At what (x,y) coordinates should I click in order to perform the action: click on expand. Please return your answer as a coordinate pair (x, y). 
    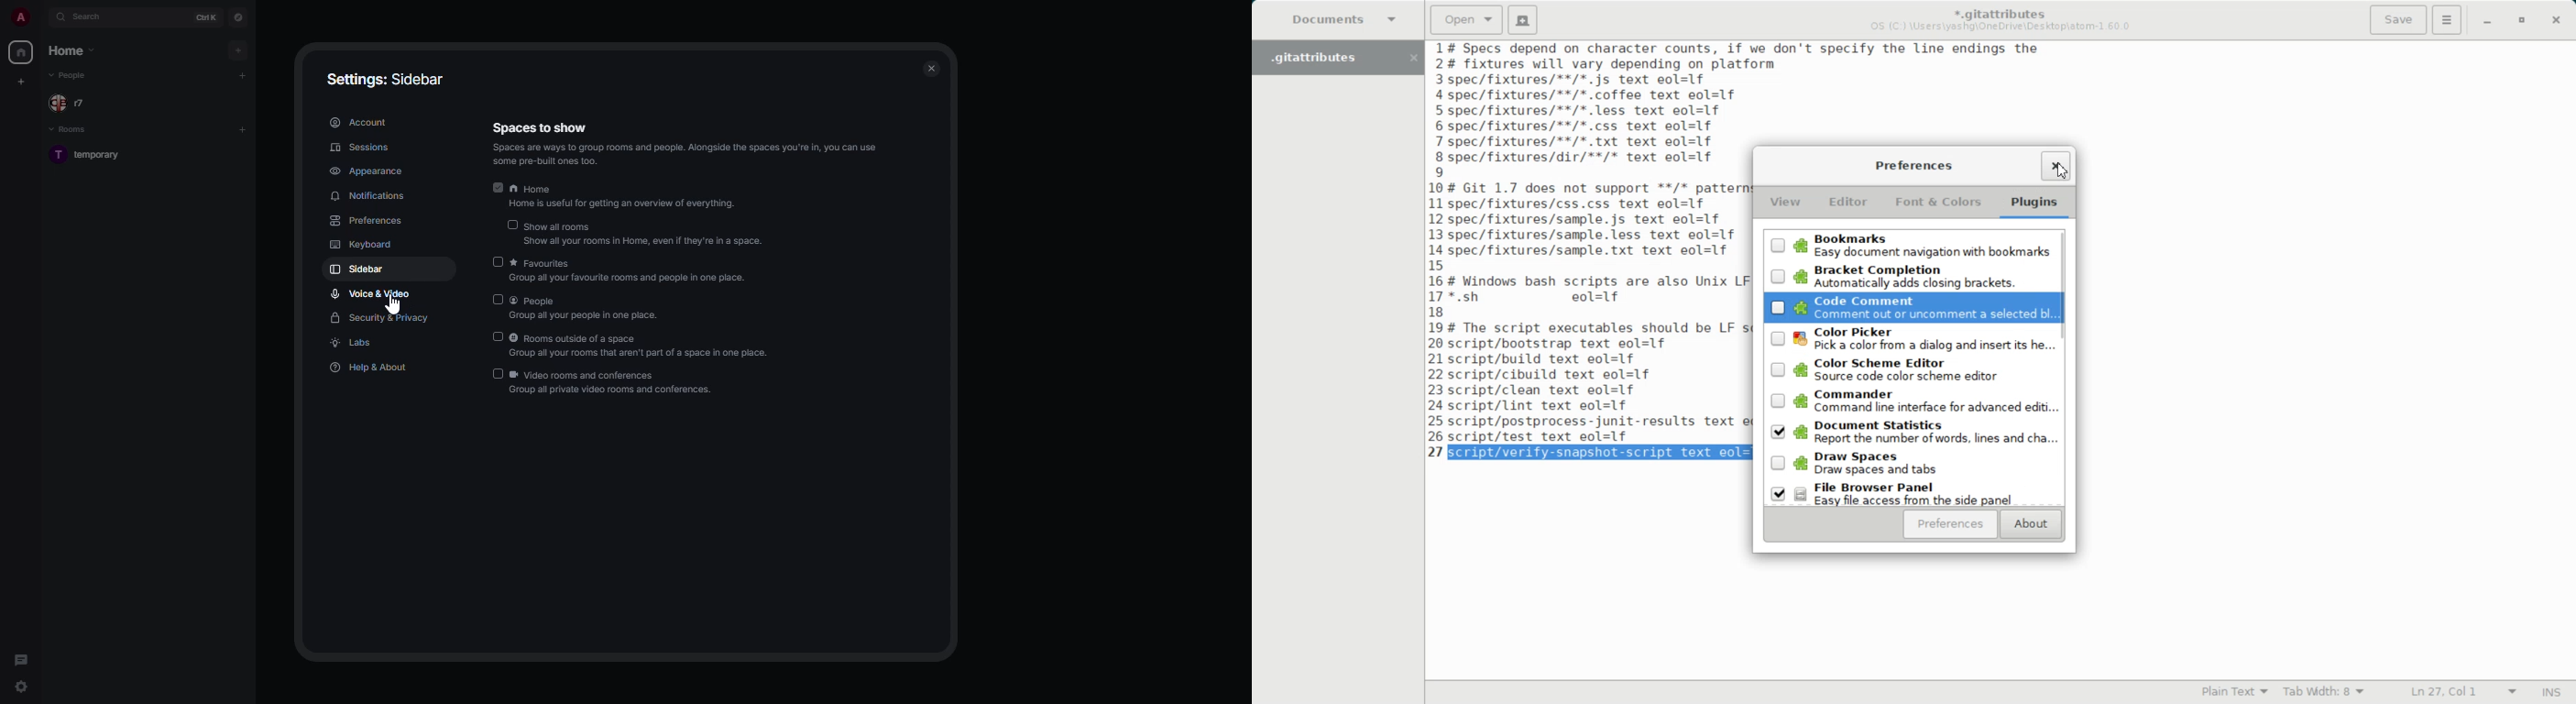
    Looking at the image, I should click on (41, 18).